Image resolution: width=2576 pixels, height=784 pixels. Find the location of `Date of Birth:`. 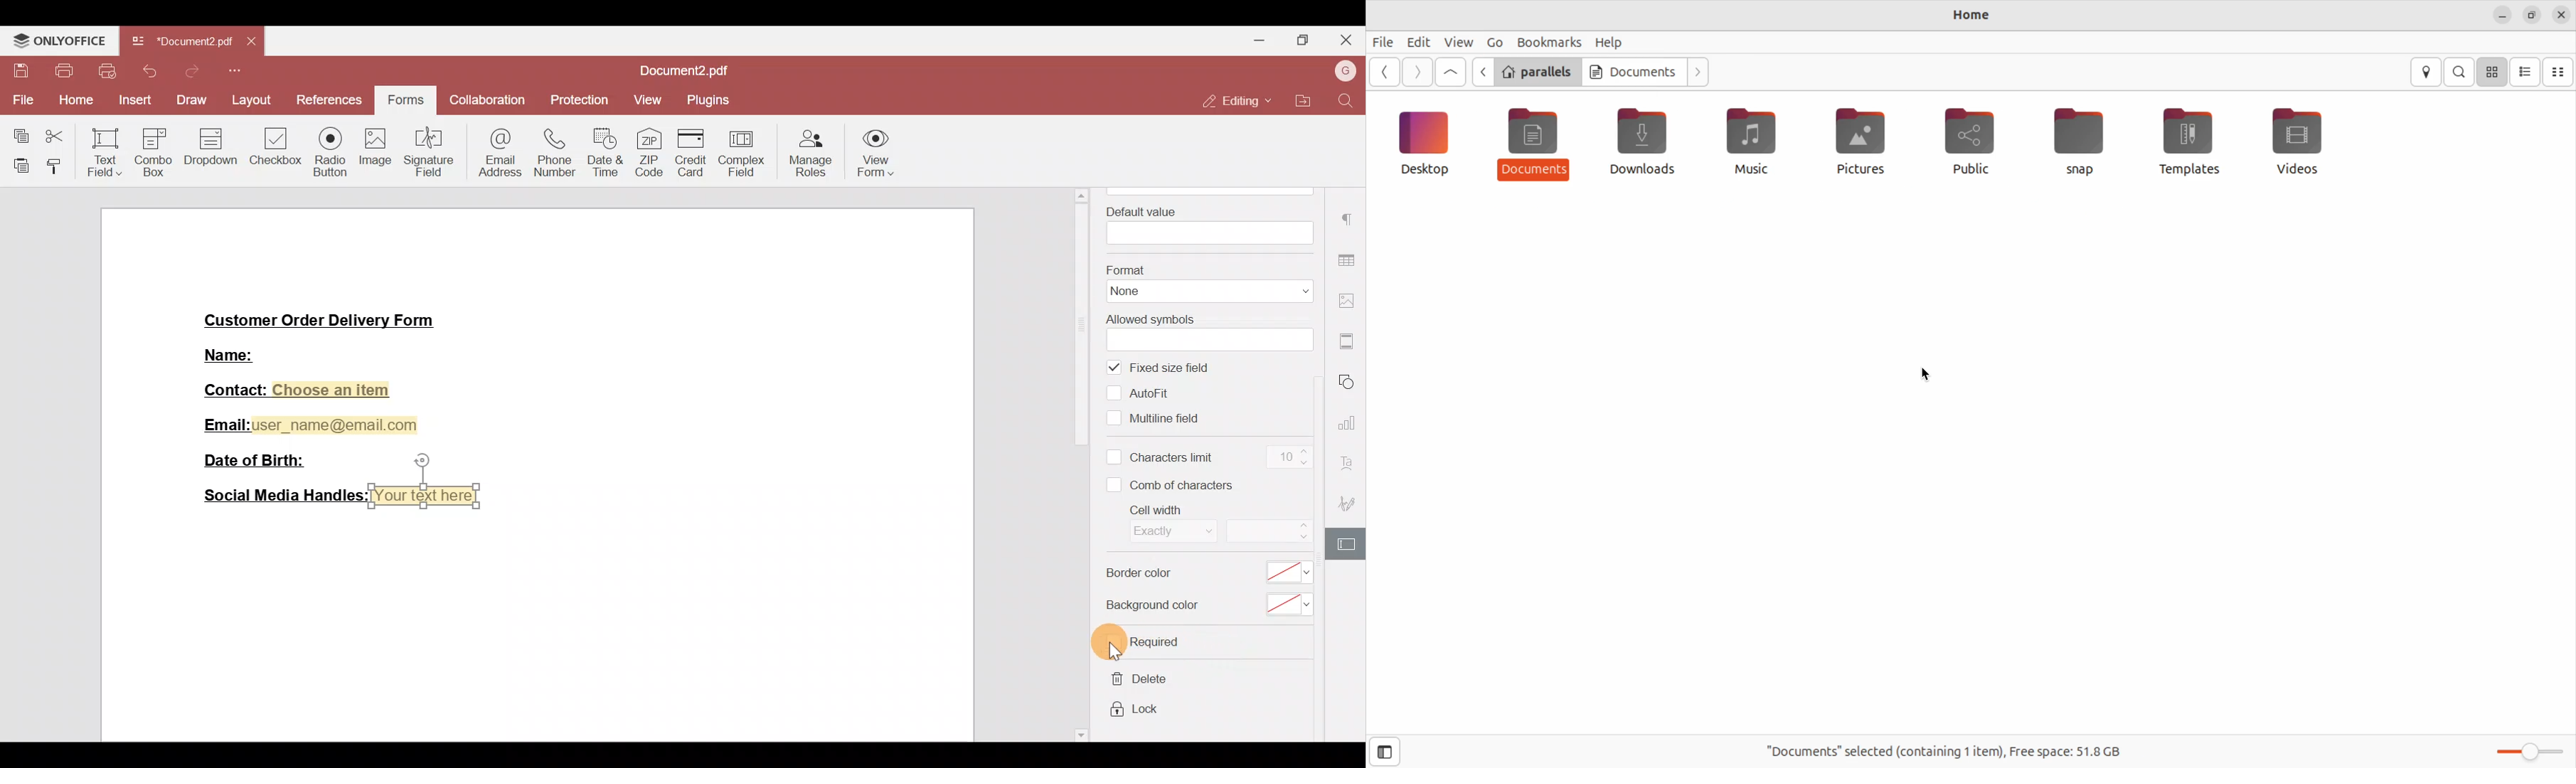

Date of Birth: is located at coordinates (261, 459).